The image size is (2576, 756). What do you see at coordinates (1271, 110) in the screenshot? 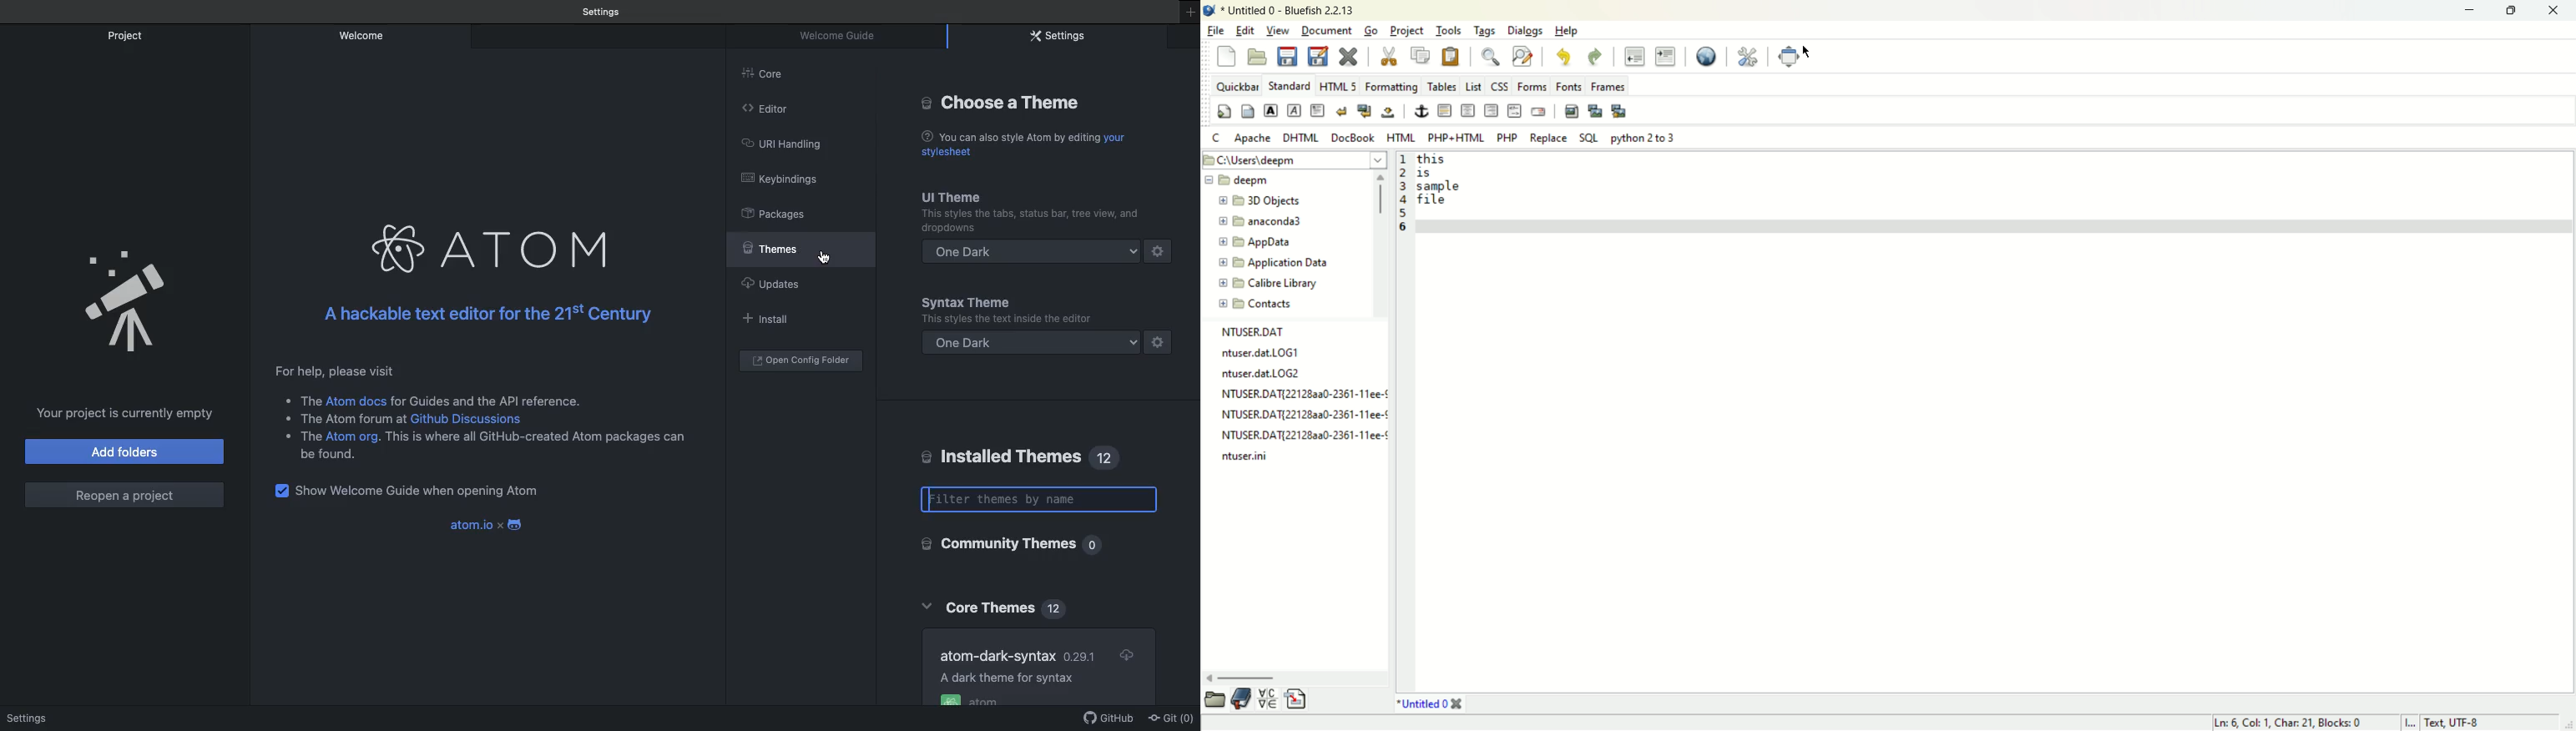
I see `strong` at bounding box center [1271, 110].